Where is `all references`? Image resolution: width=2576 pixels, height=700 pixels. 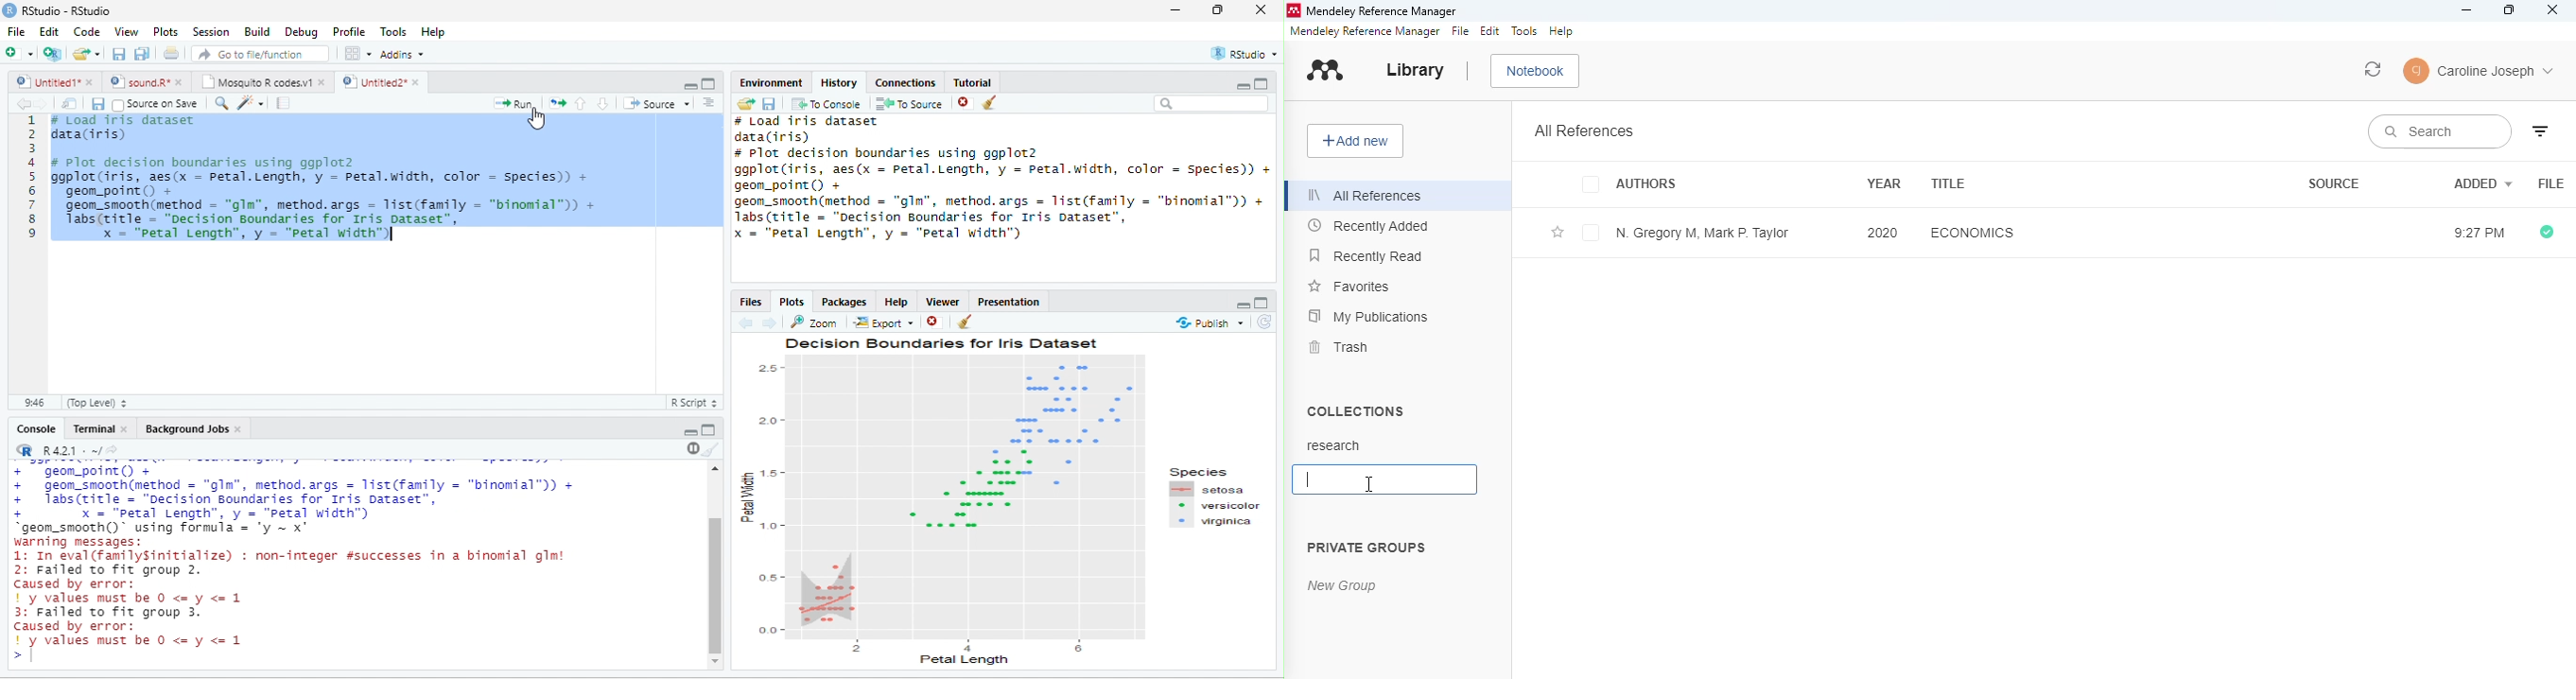
all references is located at coordinates (1585, 131).